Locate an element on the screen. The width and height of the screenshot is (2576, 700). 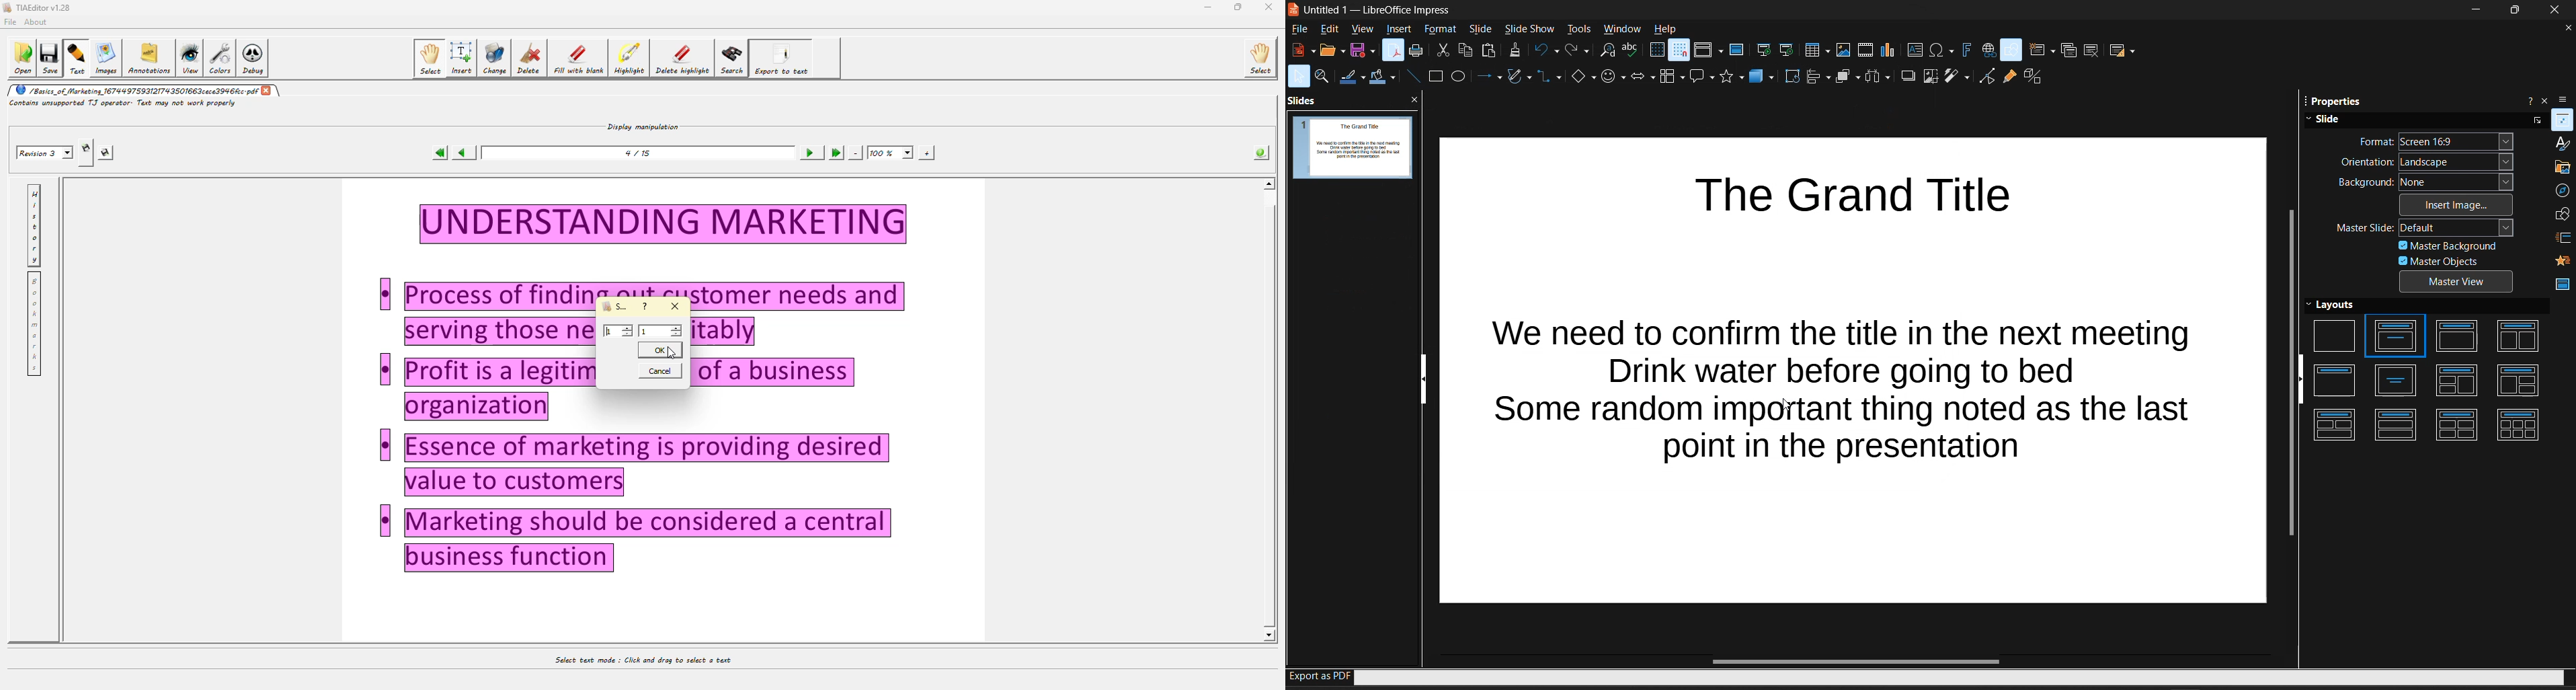
redo is located at coordinates (1578, 51).